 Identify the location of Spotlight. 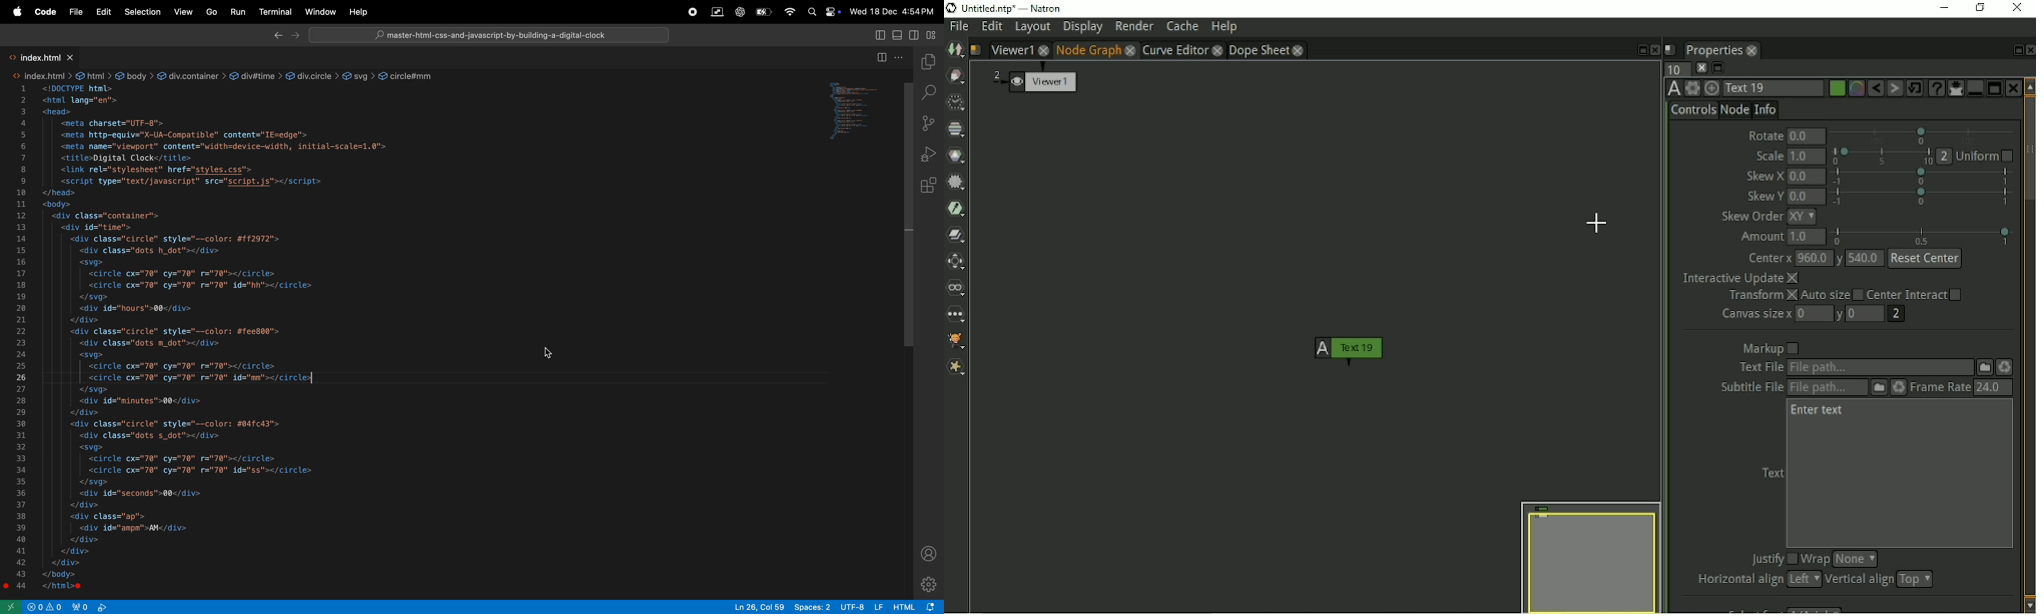
(810, 13).